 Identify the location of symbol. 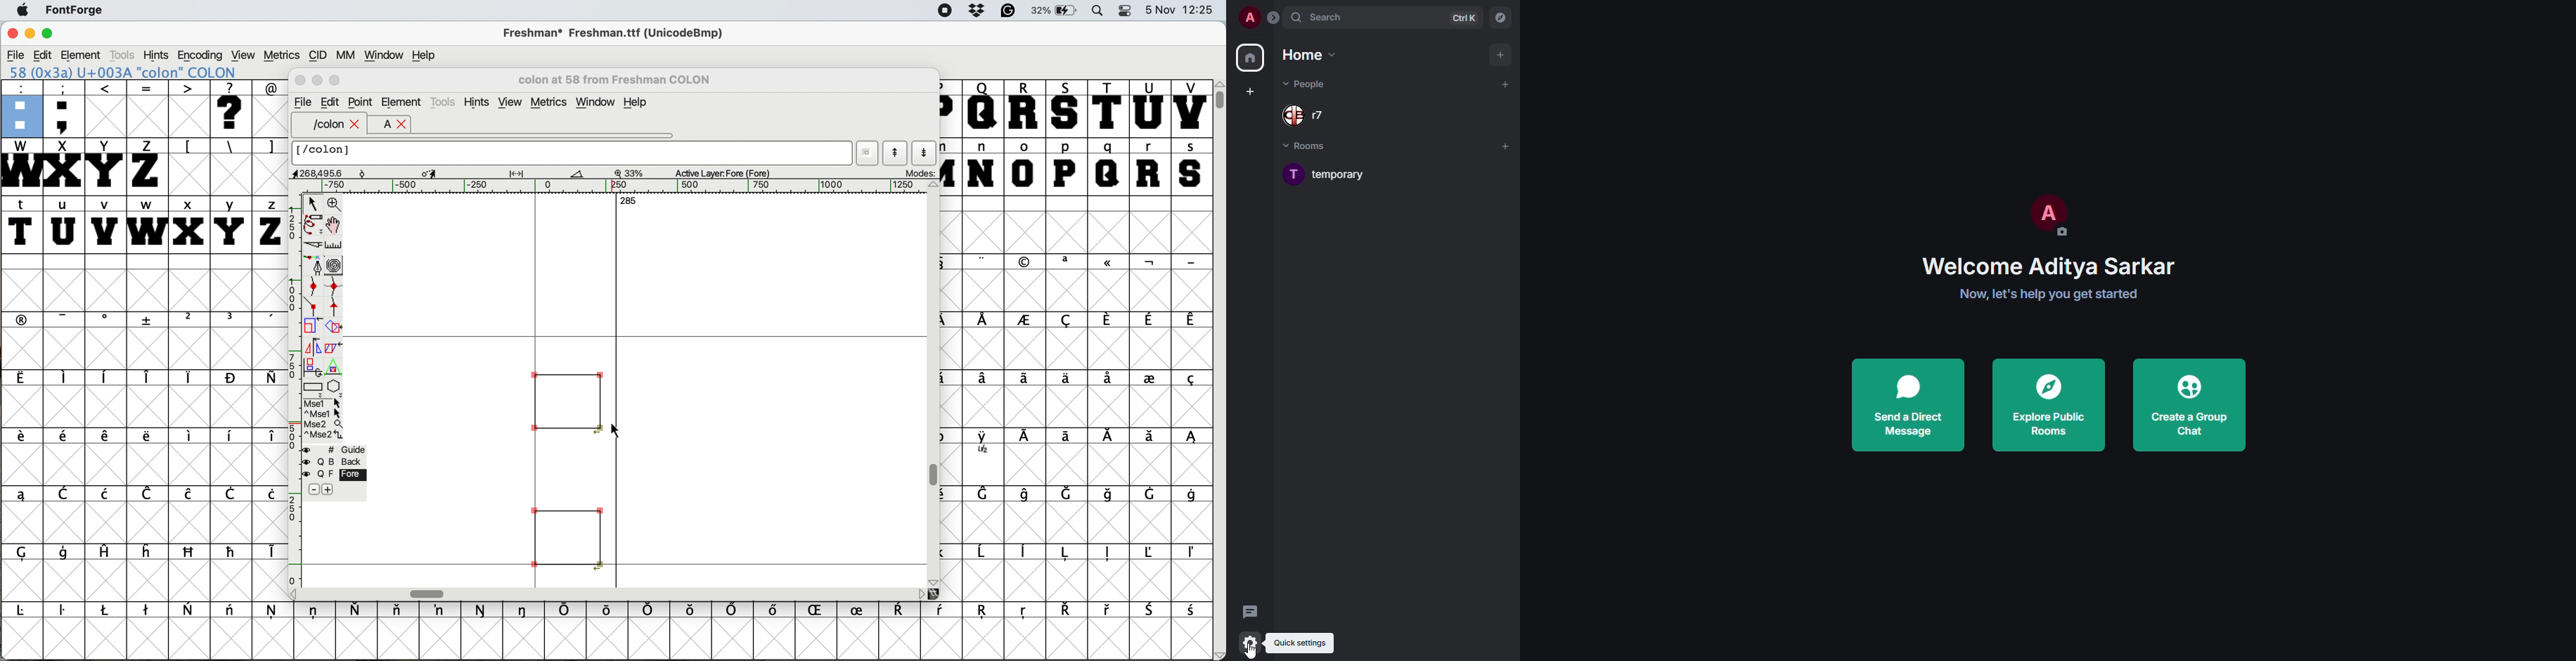
(983, 261).